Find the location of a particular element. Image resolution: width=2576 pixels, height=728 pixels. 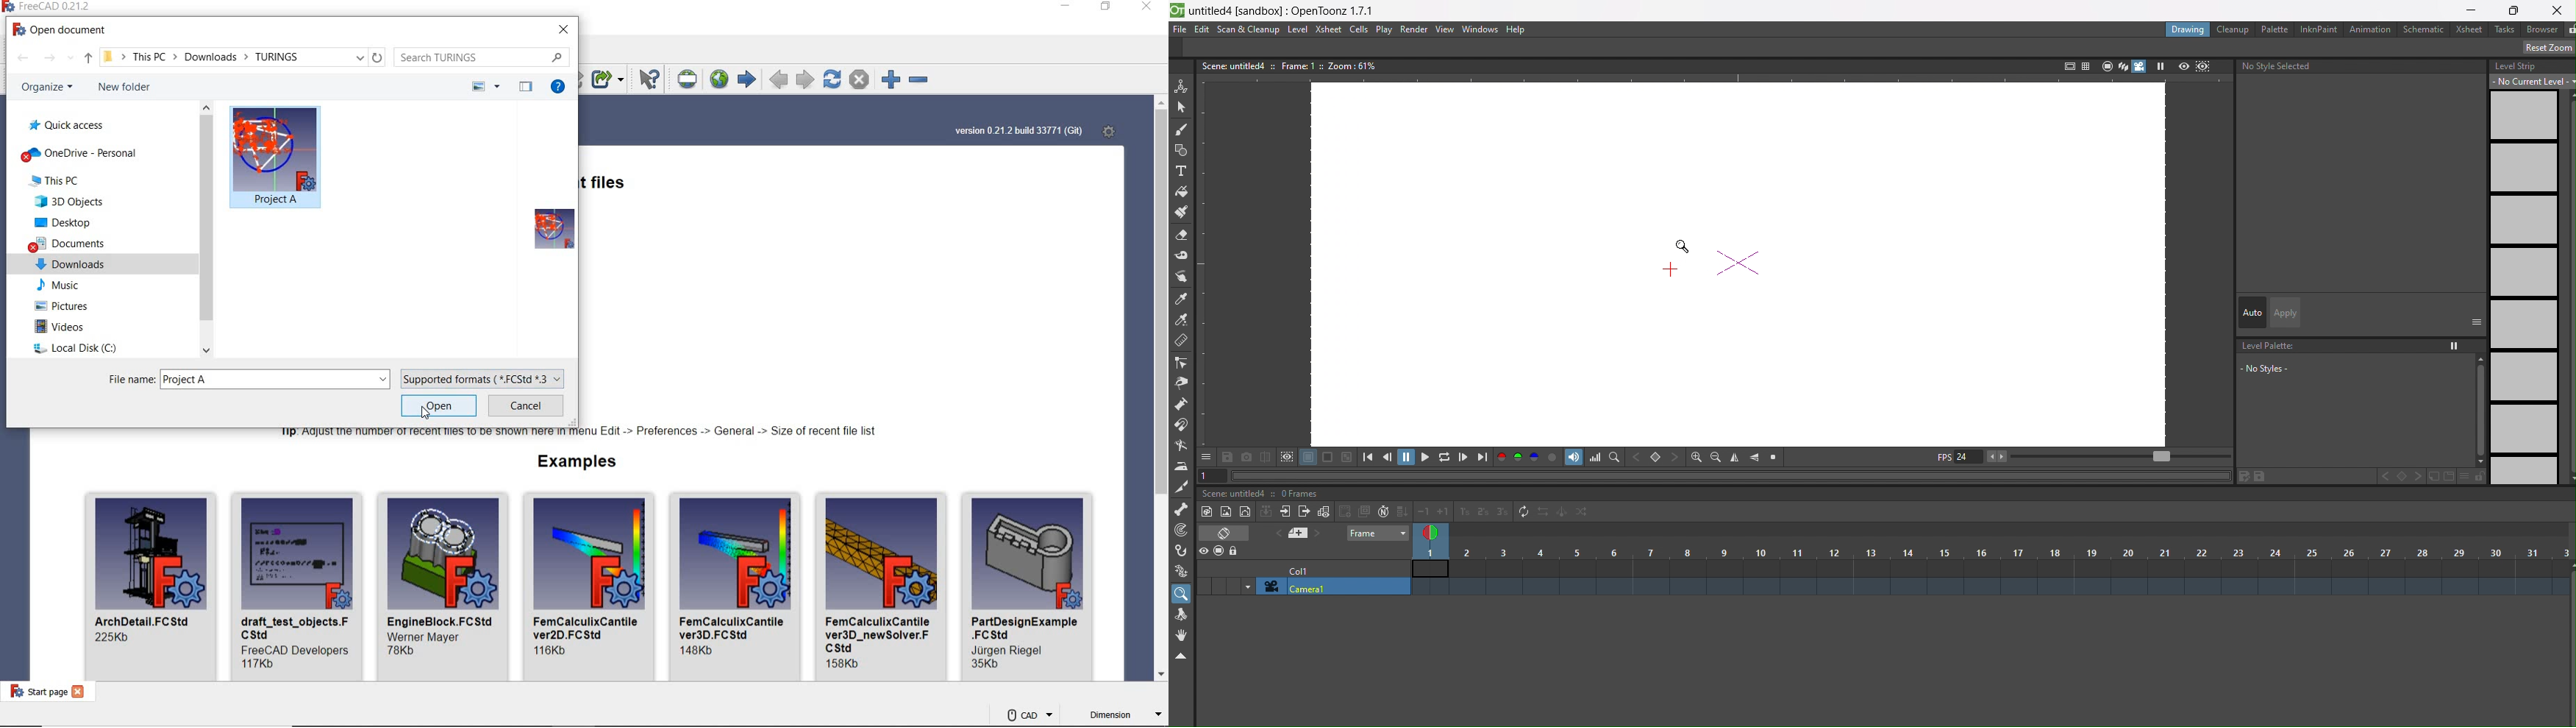

name is located at coordinates (296, 627).